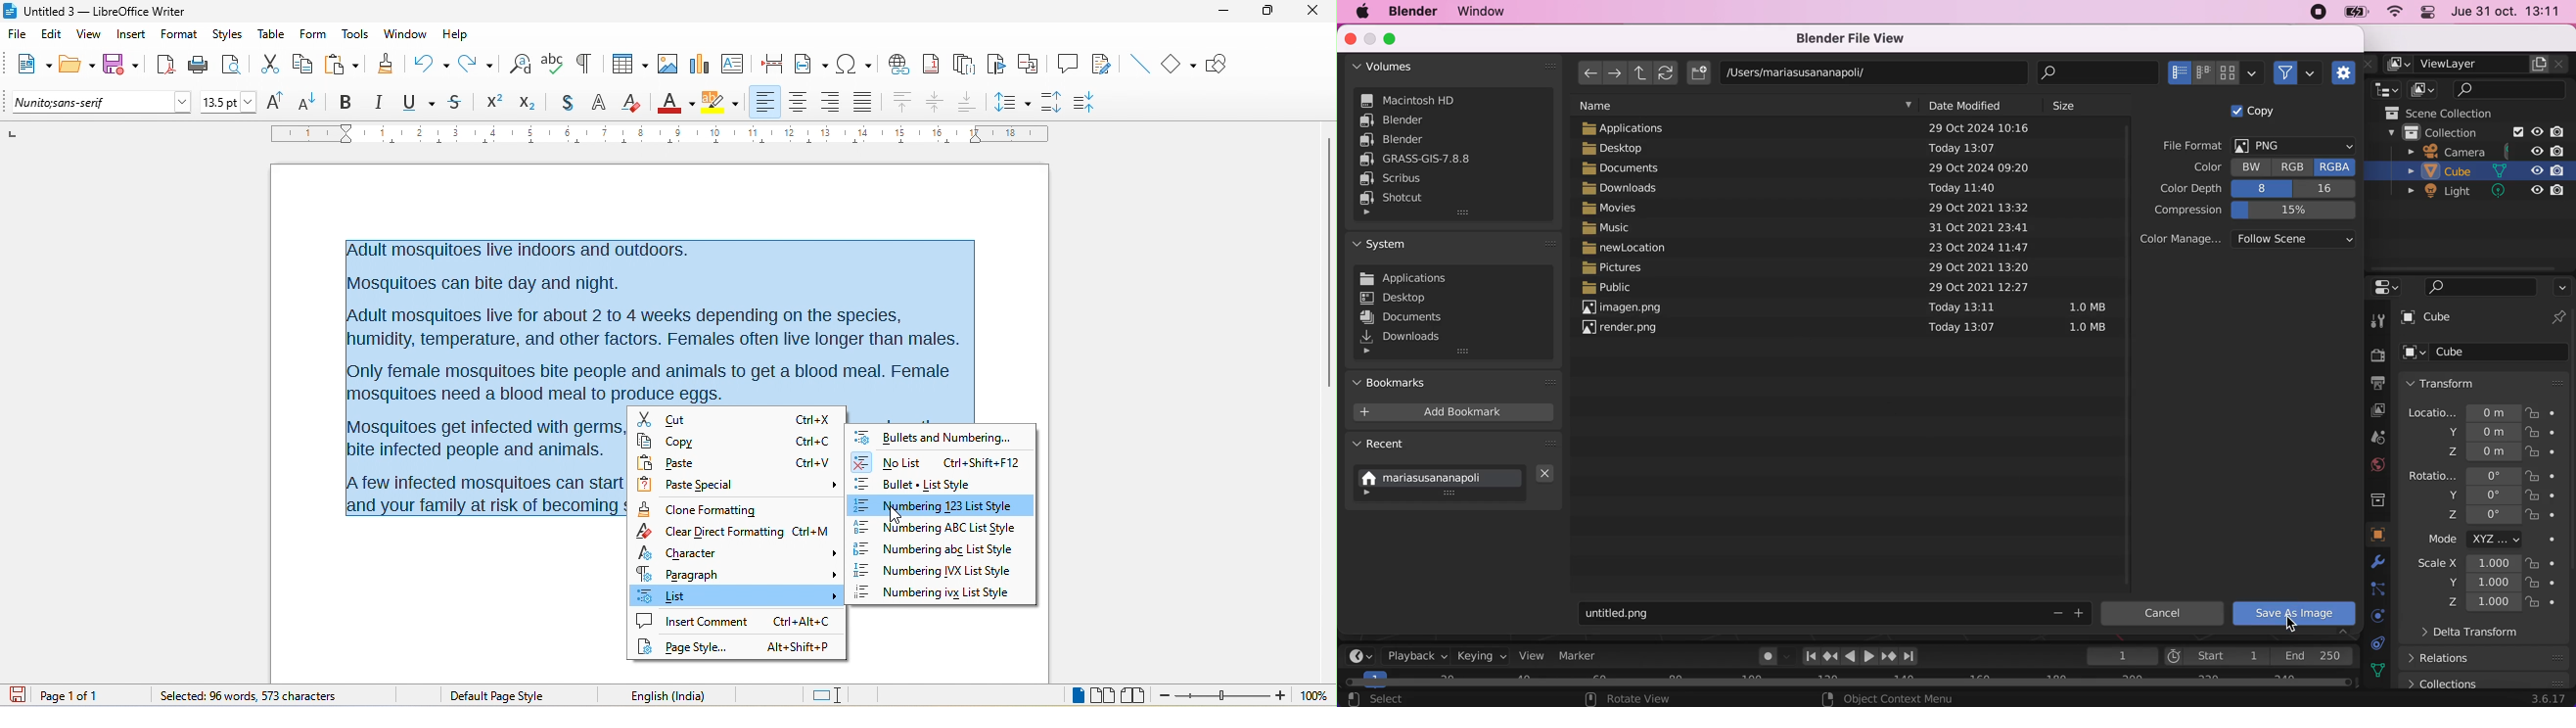 The height and width of the screenshot is (728, 2576). What do you see at coordinates (1481, 657) in the screenshot?
I see `keying` at bounding box center [1481, 657].